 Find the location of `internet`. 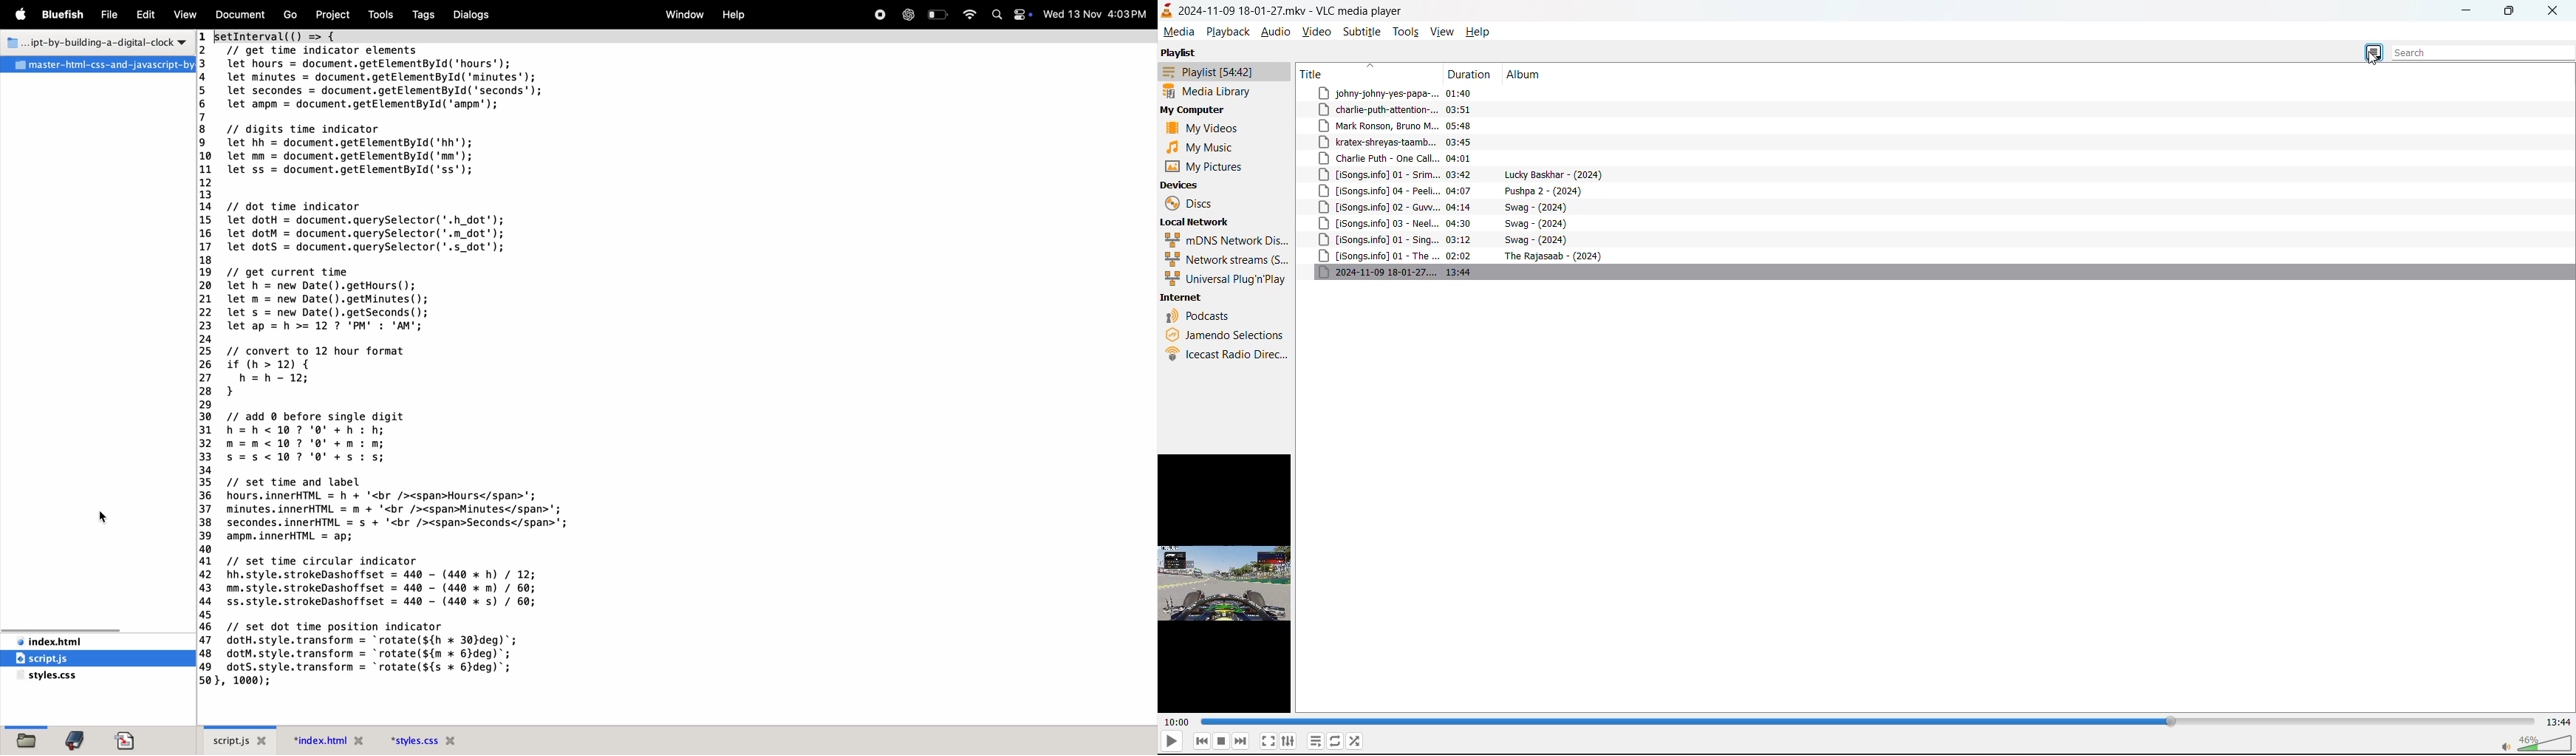

internet is located at coordinates (1184, 297).